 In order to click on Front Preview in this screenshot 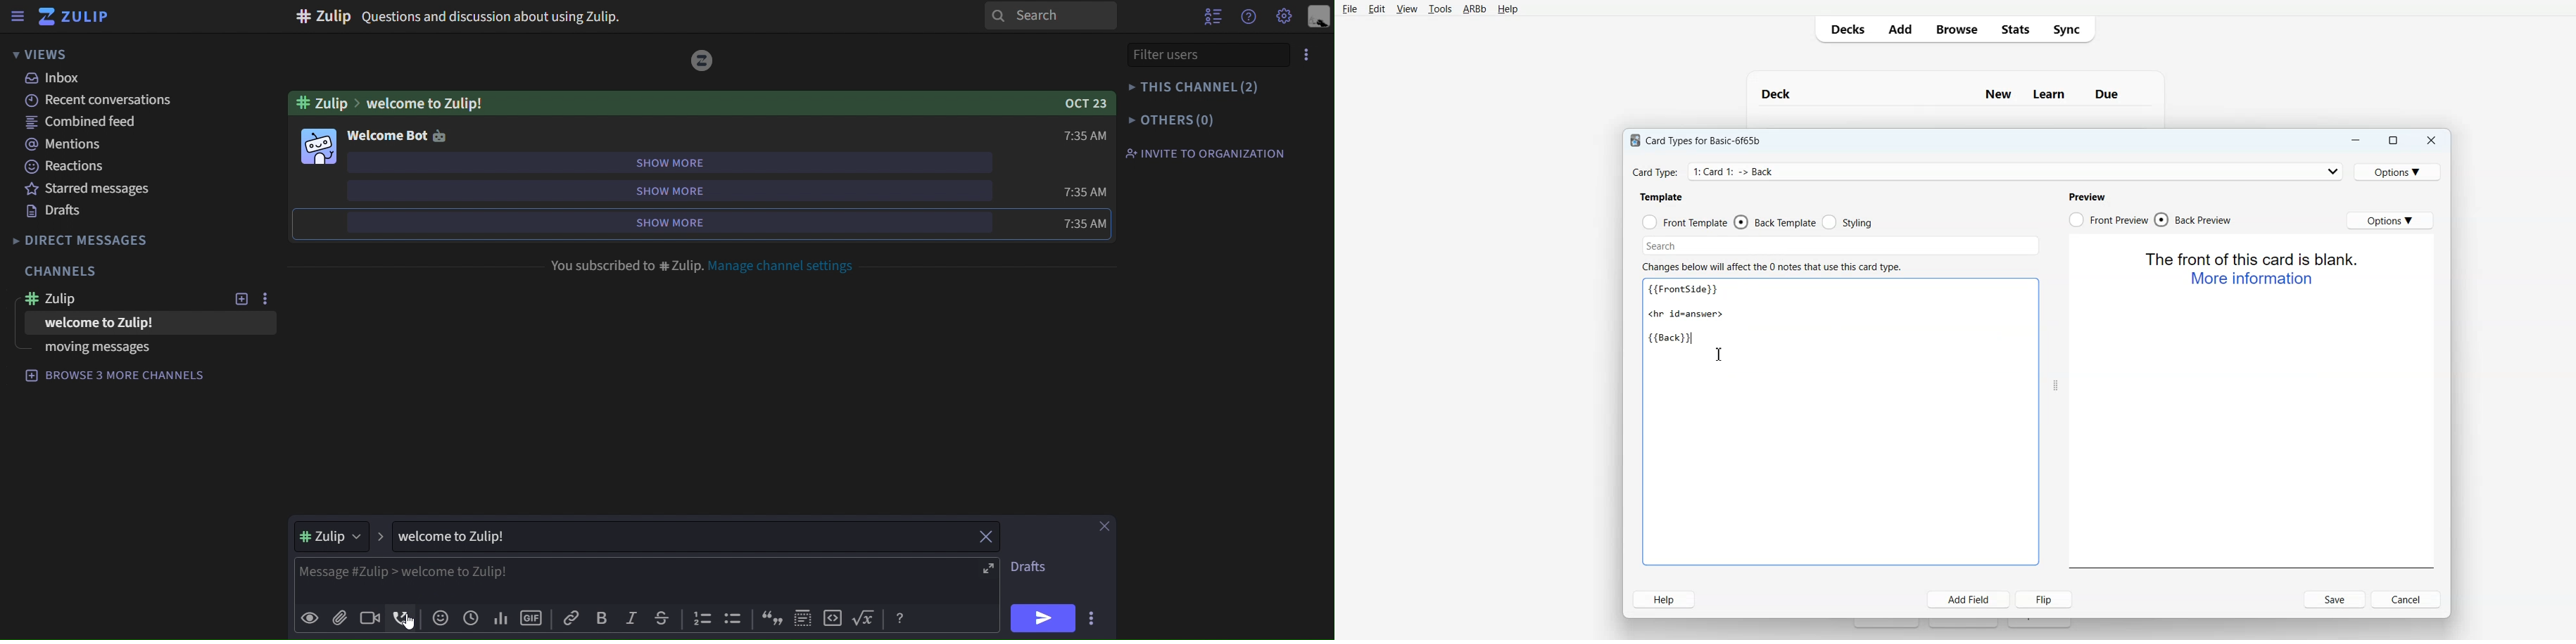, I will do `click(2108, 219)`.